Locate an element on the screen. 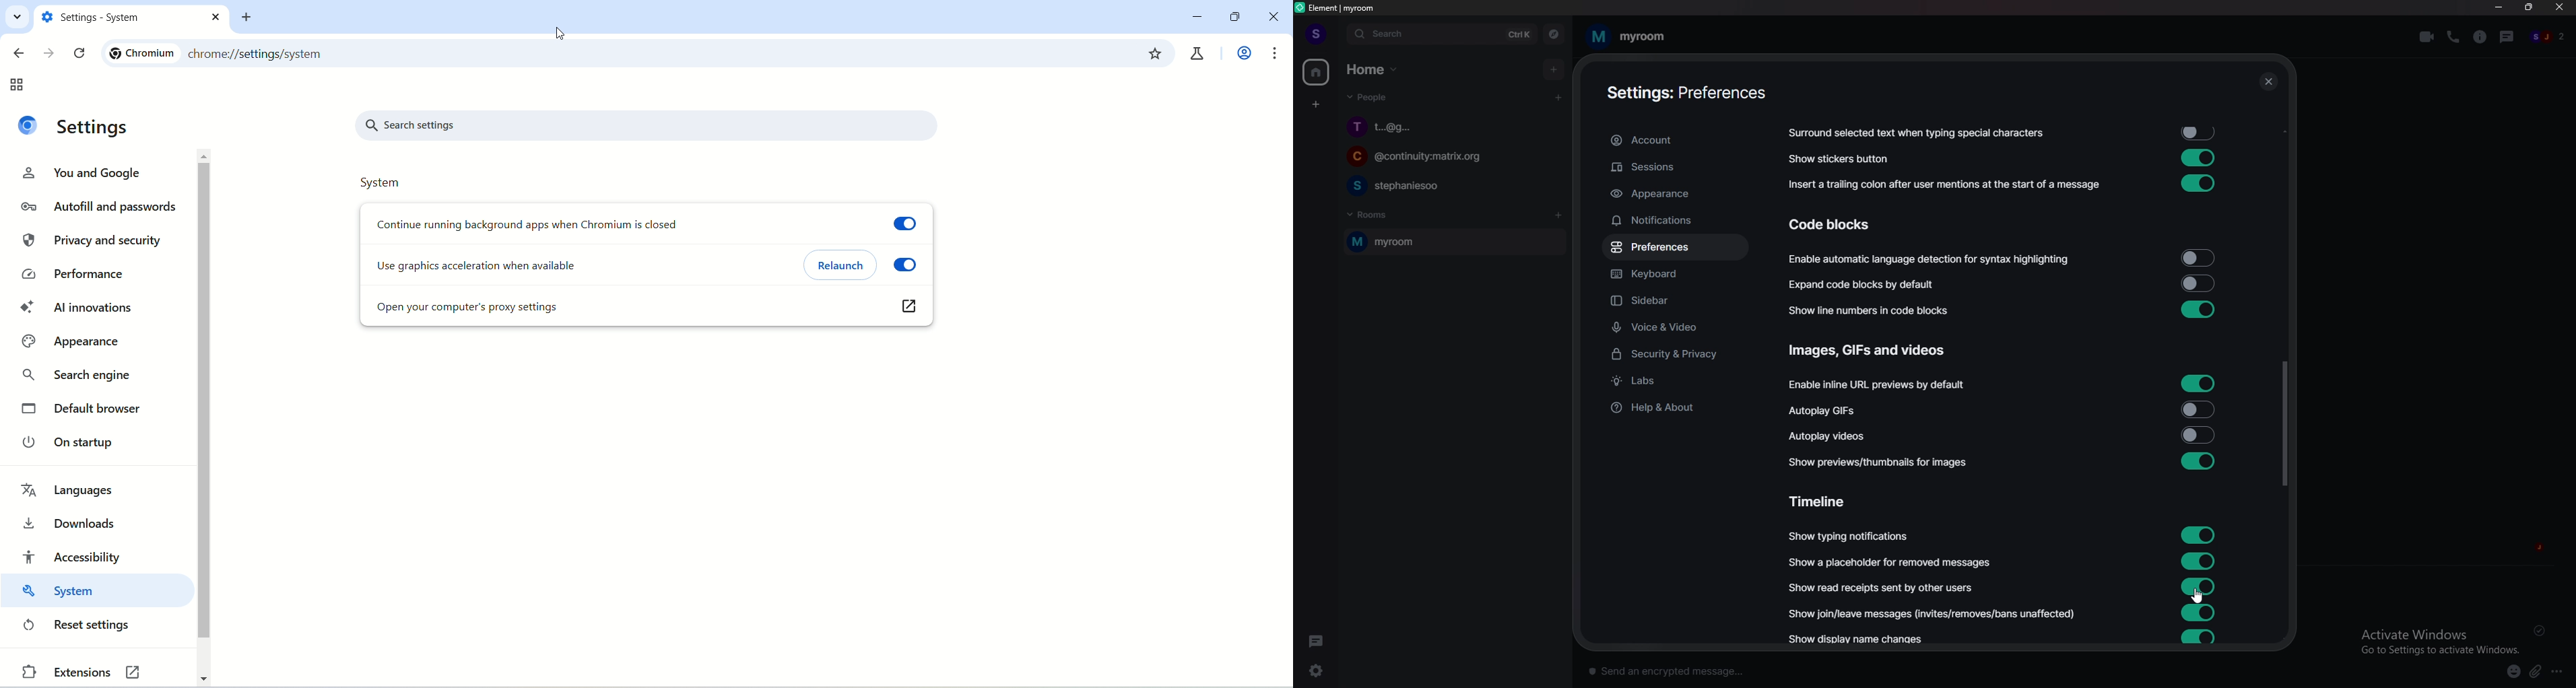  bookmark this tab is located at coordinates (1156, 52).